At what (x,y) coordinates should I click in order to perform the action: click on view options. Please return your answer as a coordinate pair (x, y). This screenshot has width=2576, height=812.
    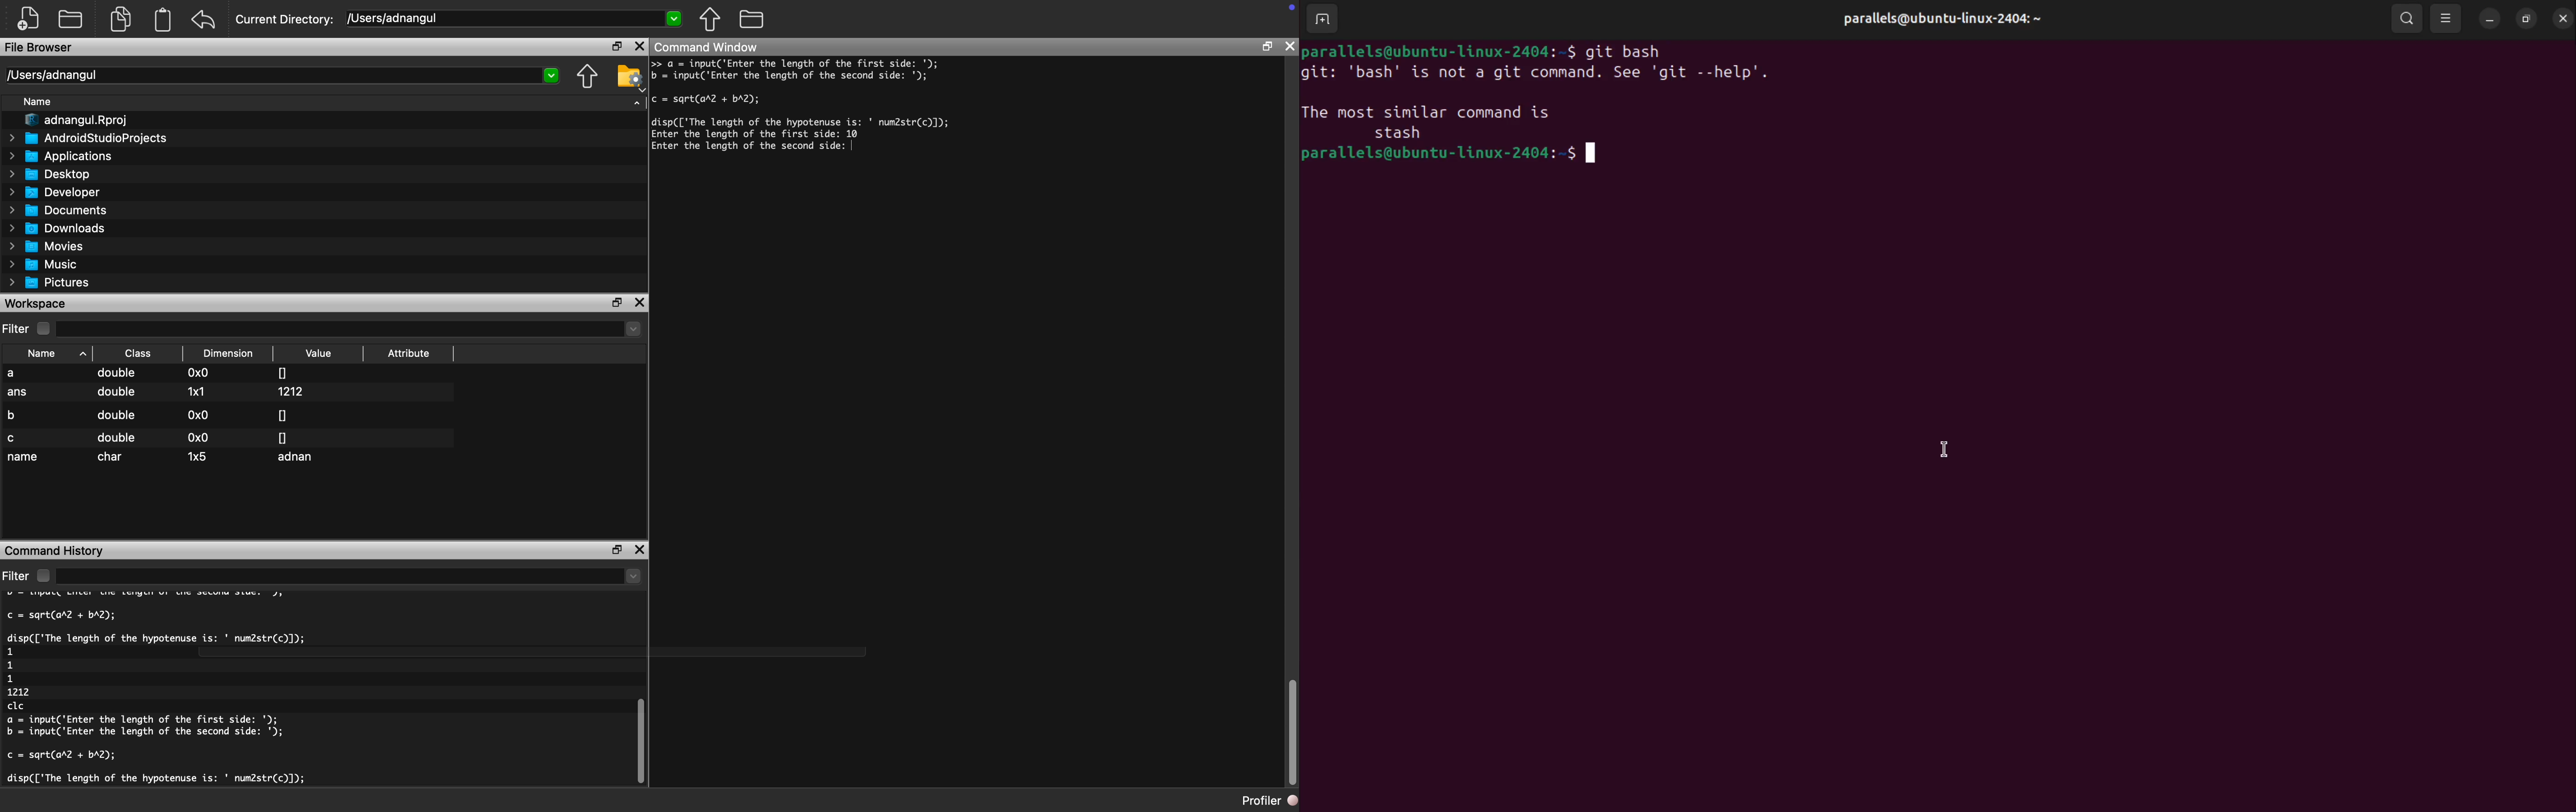
    Looking at the image, I should click on (2449, 19).